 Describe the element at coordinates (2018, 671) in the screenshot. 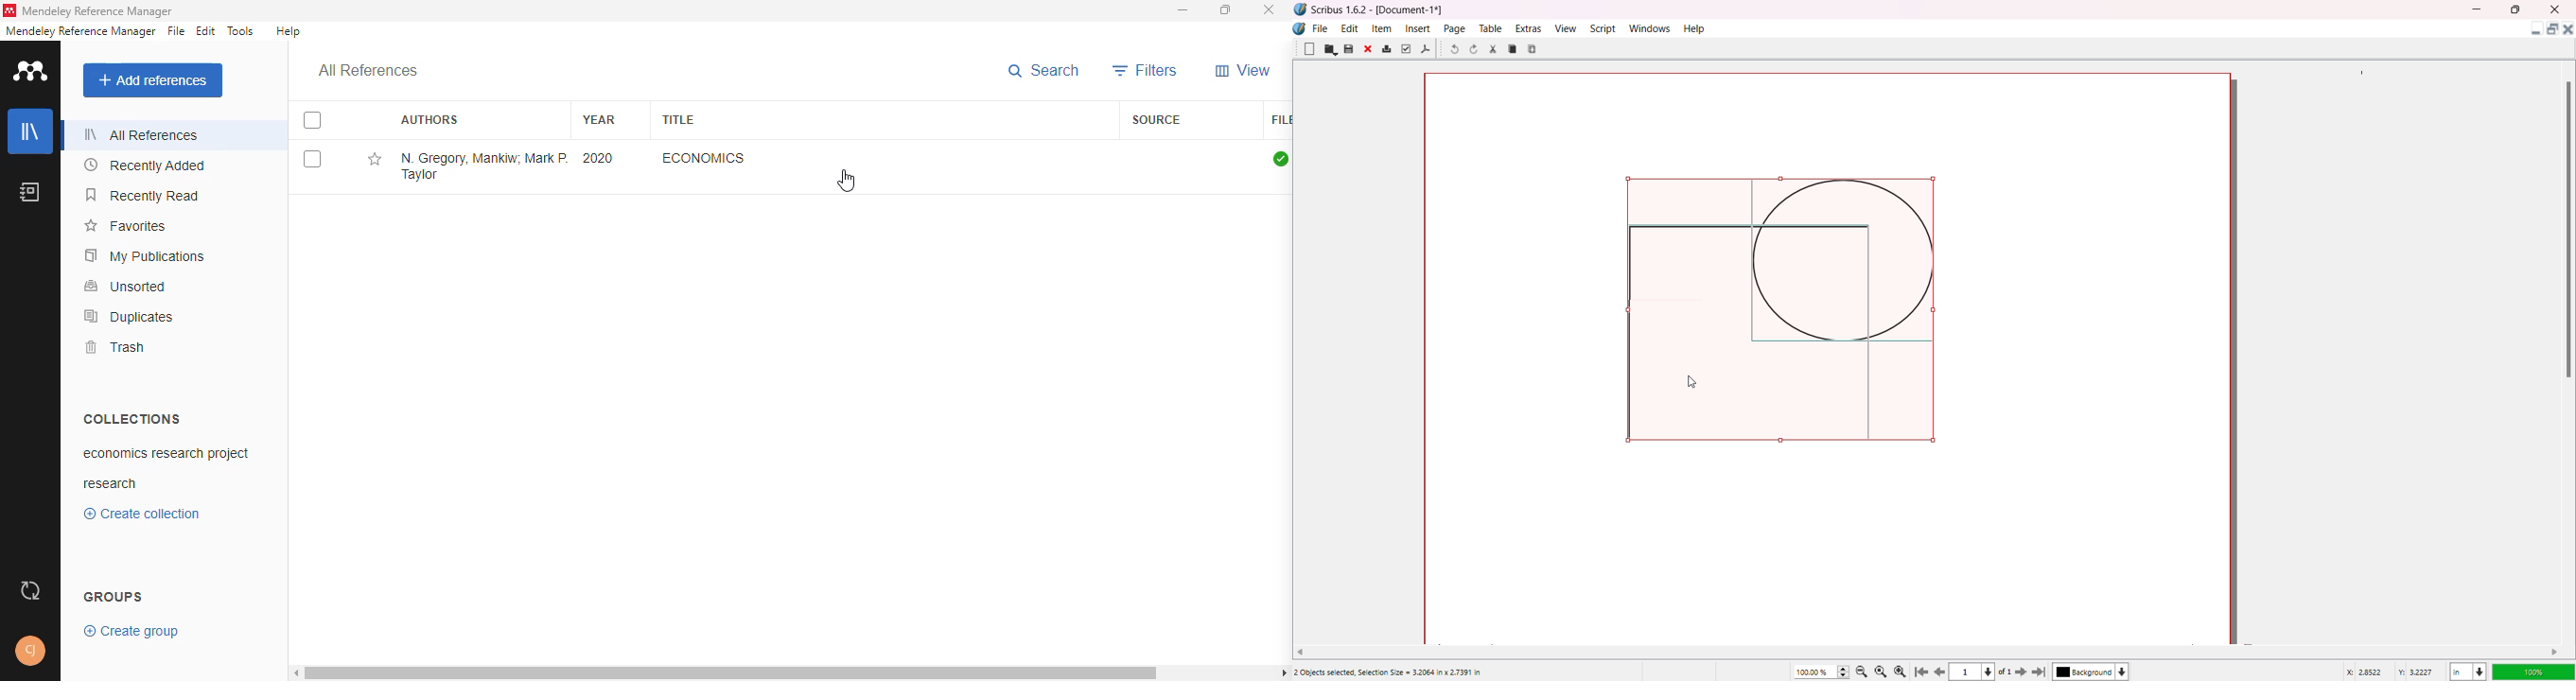

I see `Next` at that location.